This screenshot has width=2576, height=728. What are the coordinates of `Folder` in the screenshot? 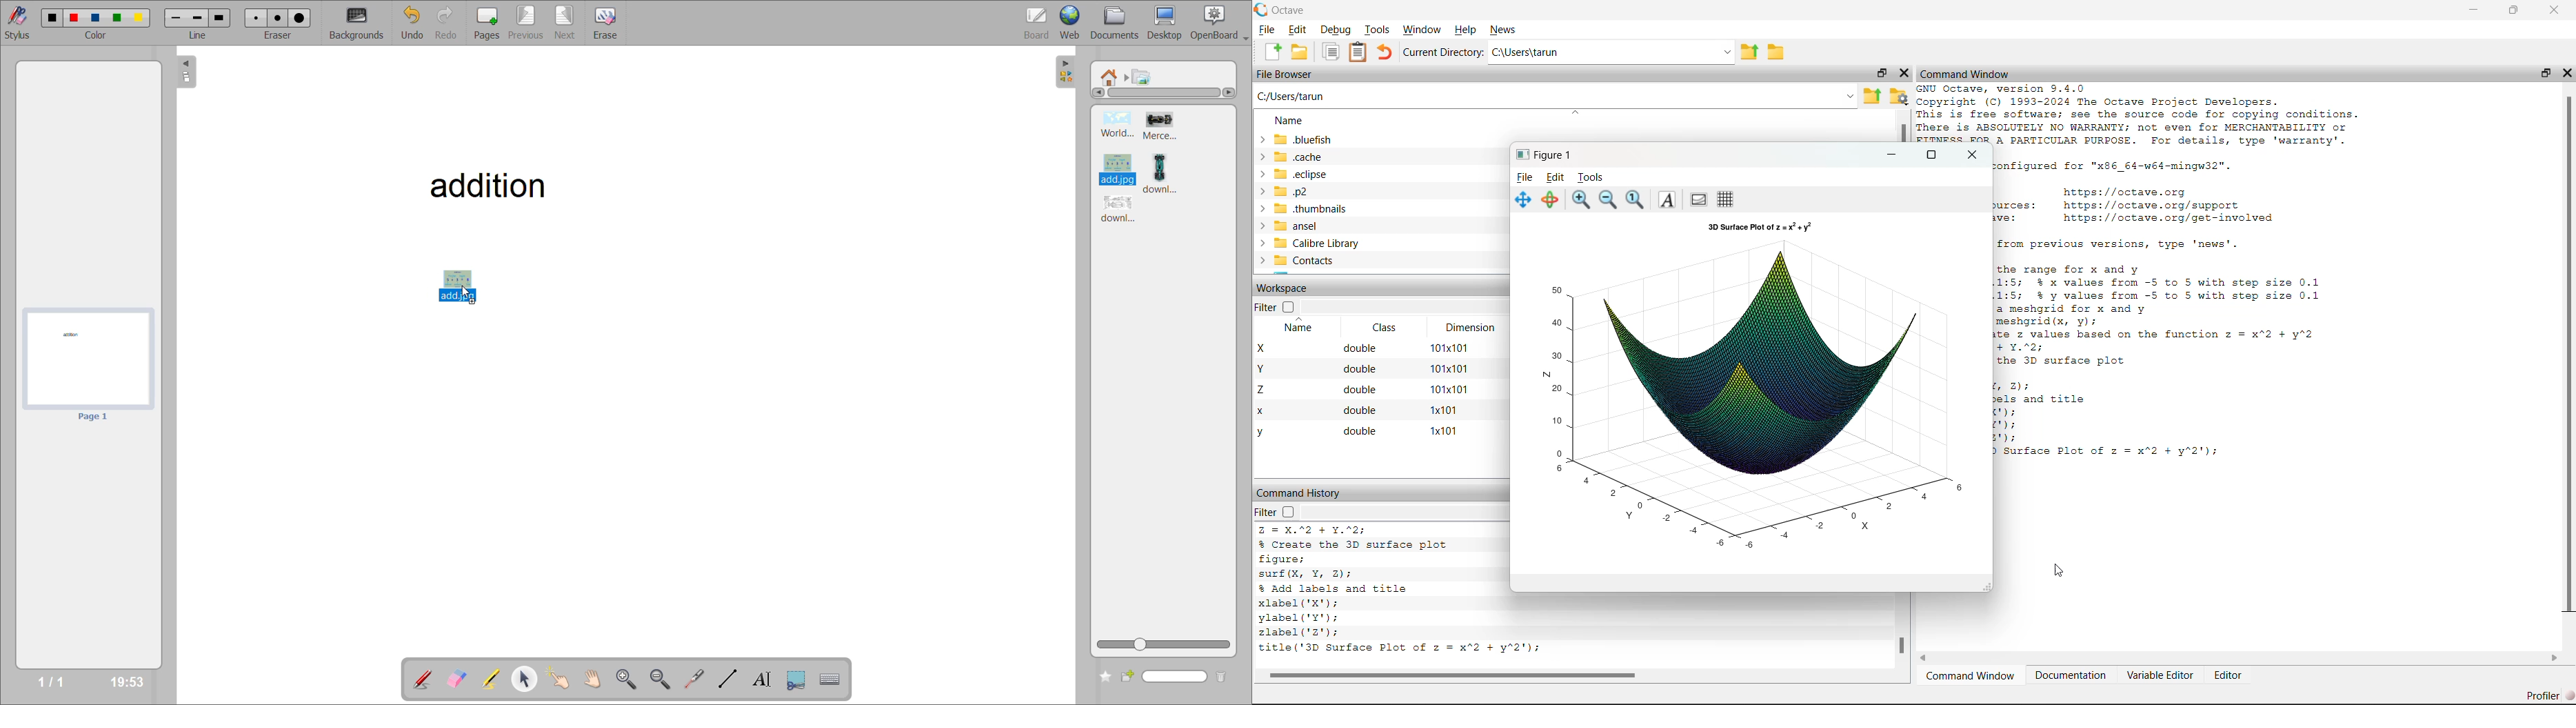 It's located at (1778, 52).